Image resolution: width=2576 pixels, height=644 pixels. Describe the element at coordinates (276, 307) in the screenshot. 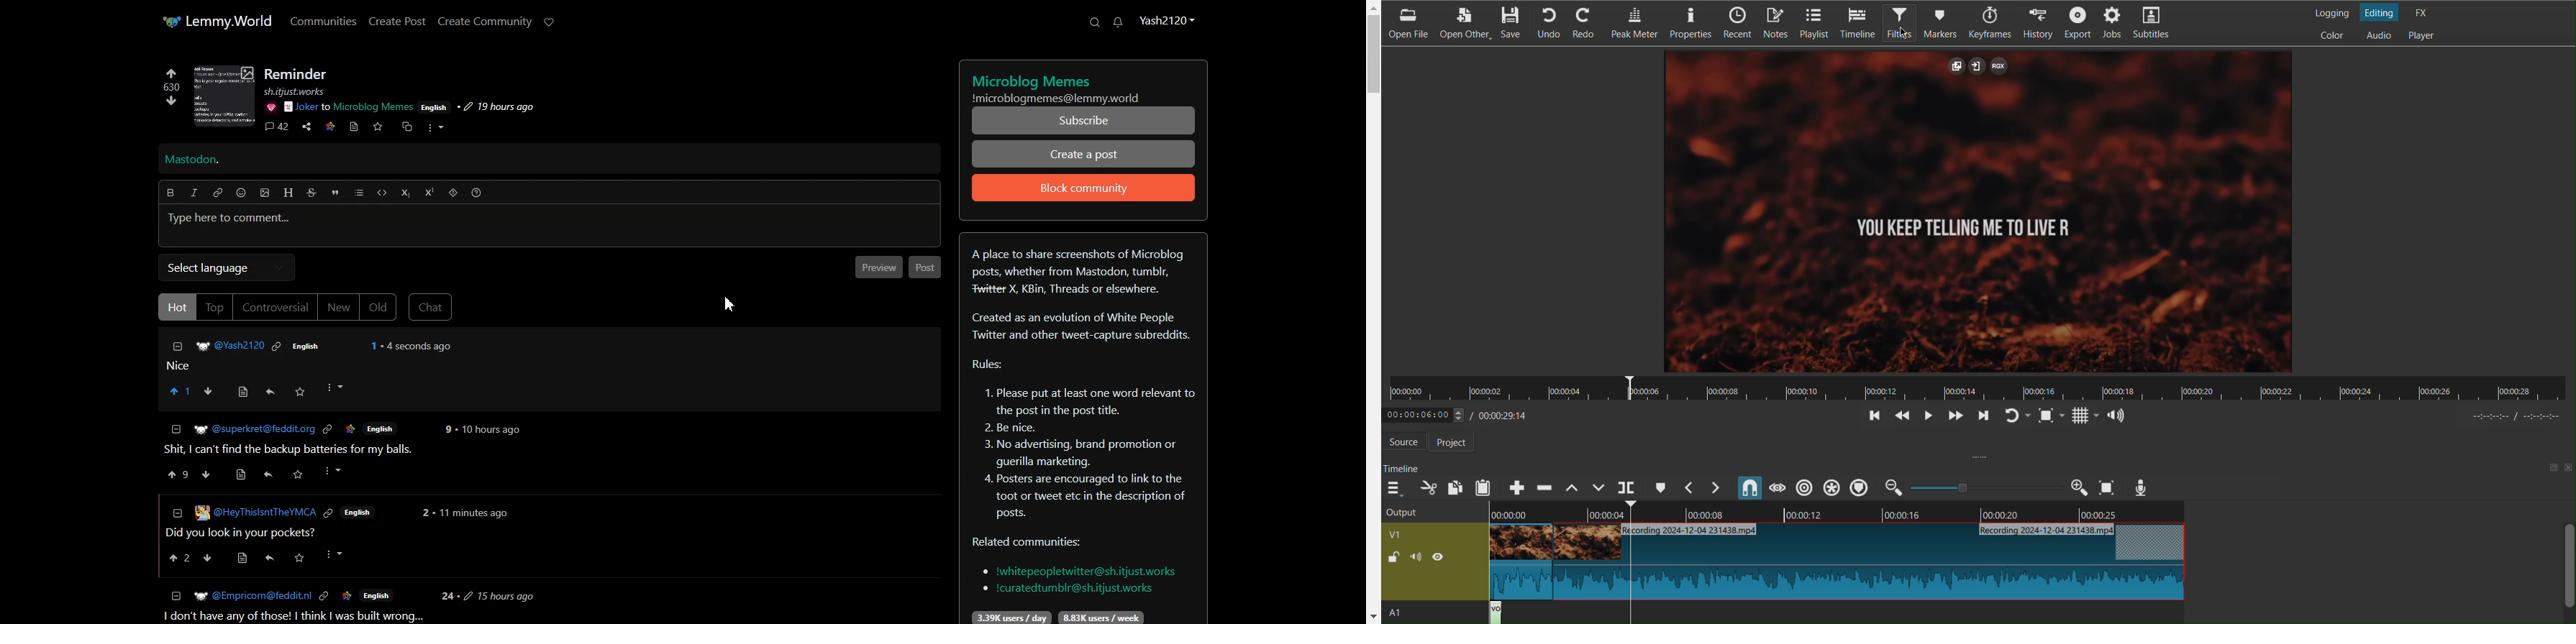

I see `Controversial` at that location.